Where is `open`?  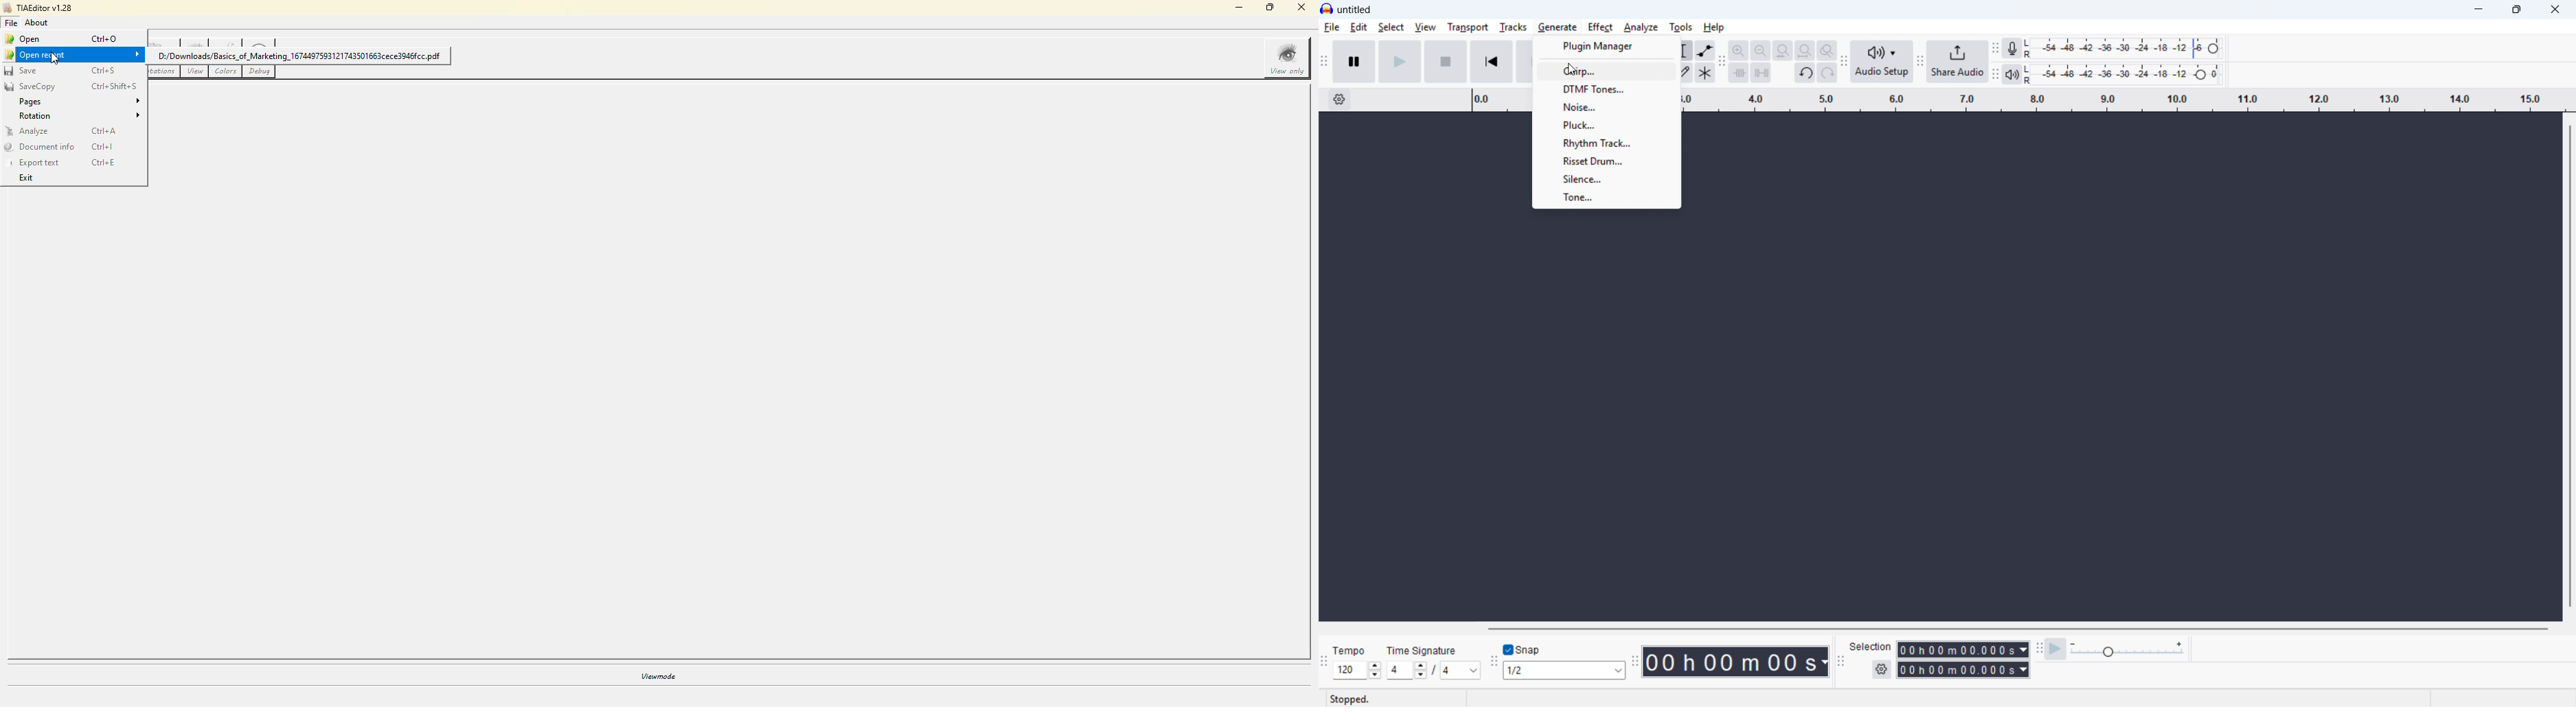 open is located at coordinates (23, 39).